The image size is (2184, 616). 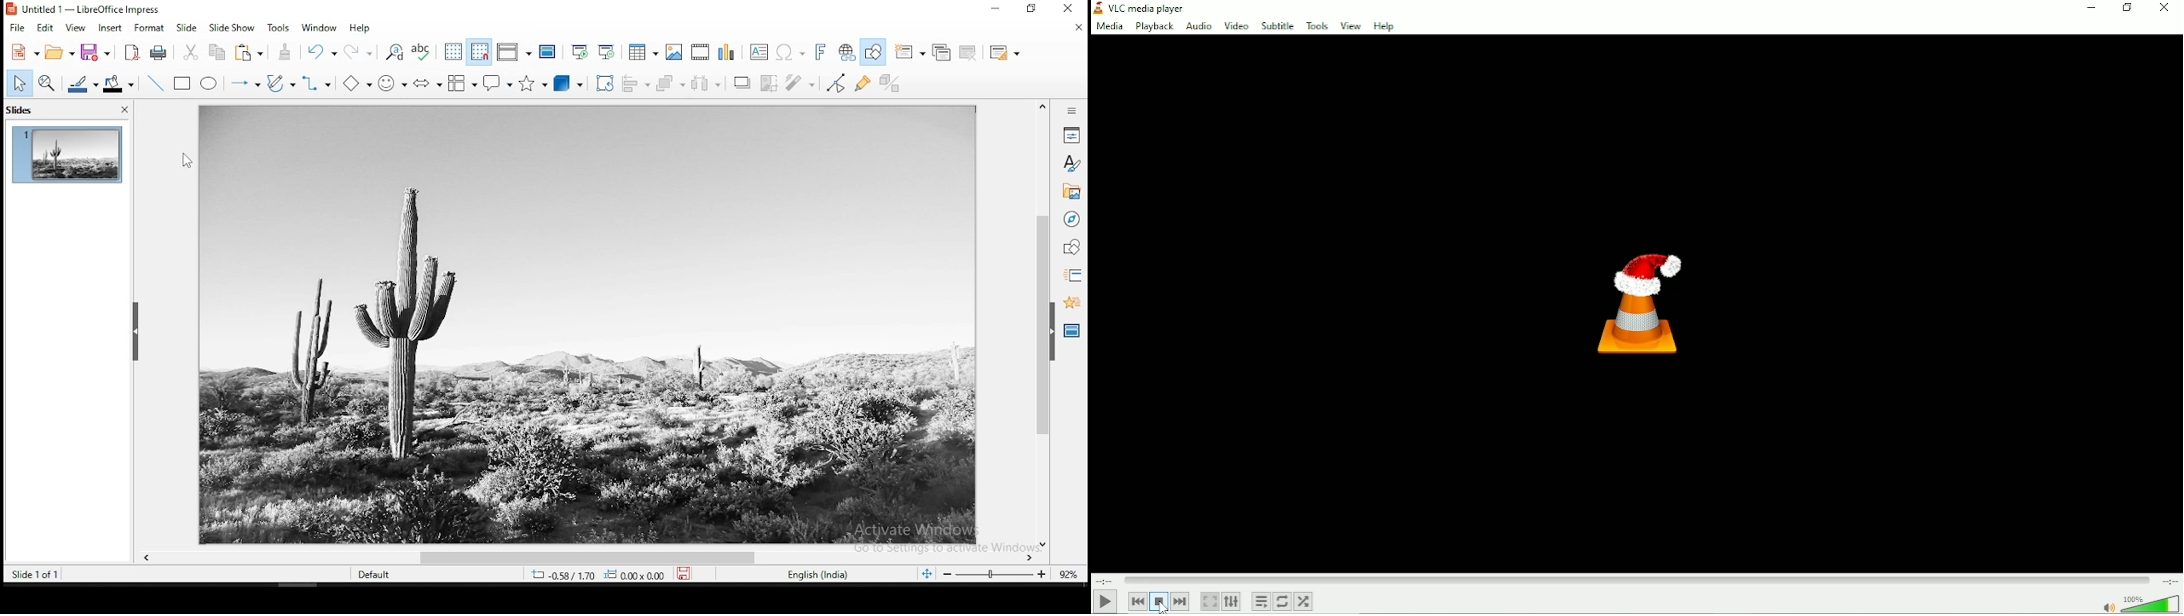 I want to click on paste, so click(x=286, y=54).